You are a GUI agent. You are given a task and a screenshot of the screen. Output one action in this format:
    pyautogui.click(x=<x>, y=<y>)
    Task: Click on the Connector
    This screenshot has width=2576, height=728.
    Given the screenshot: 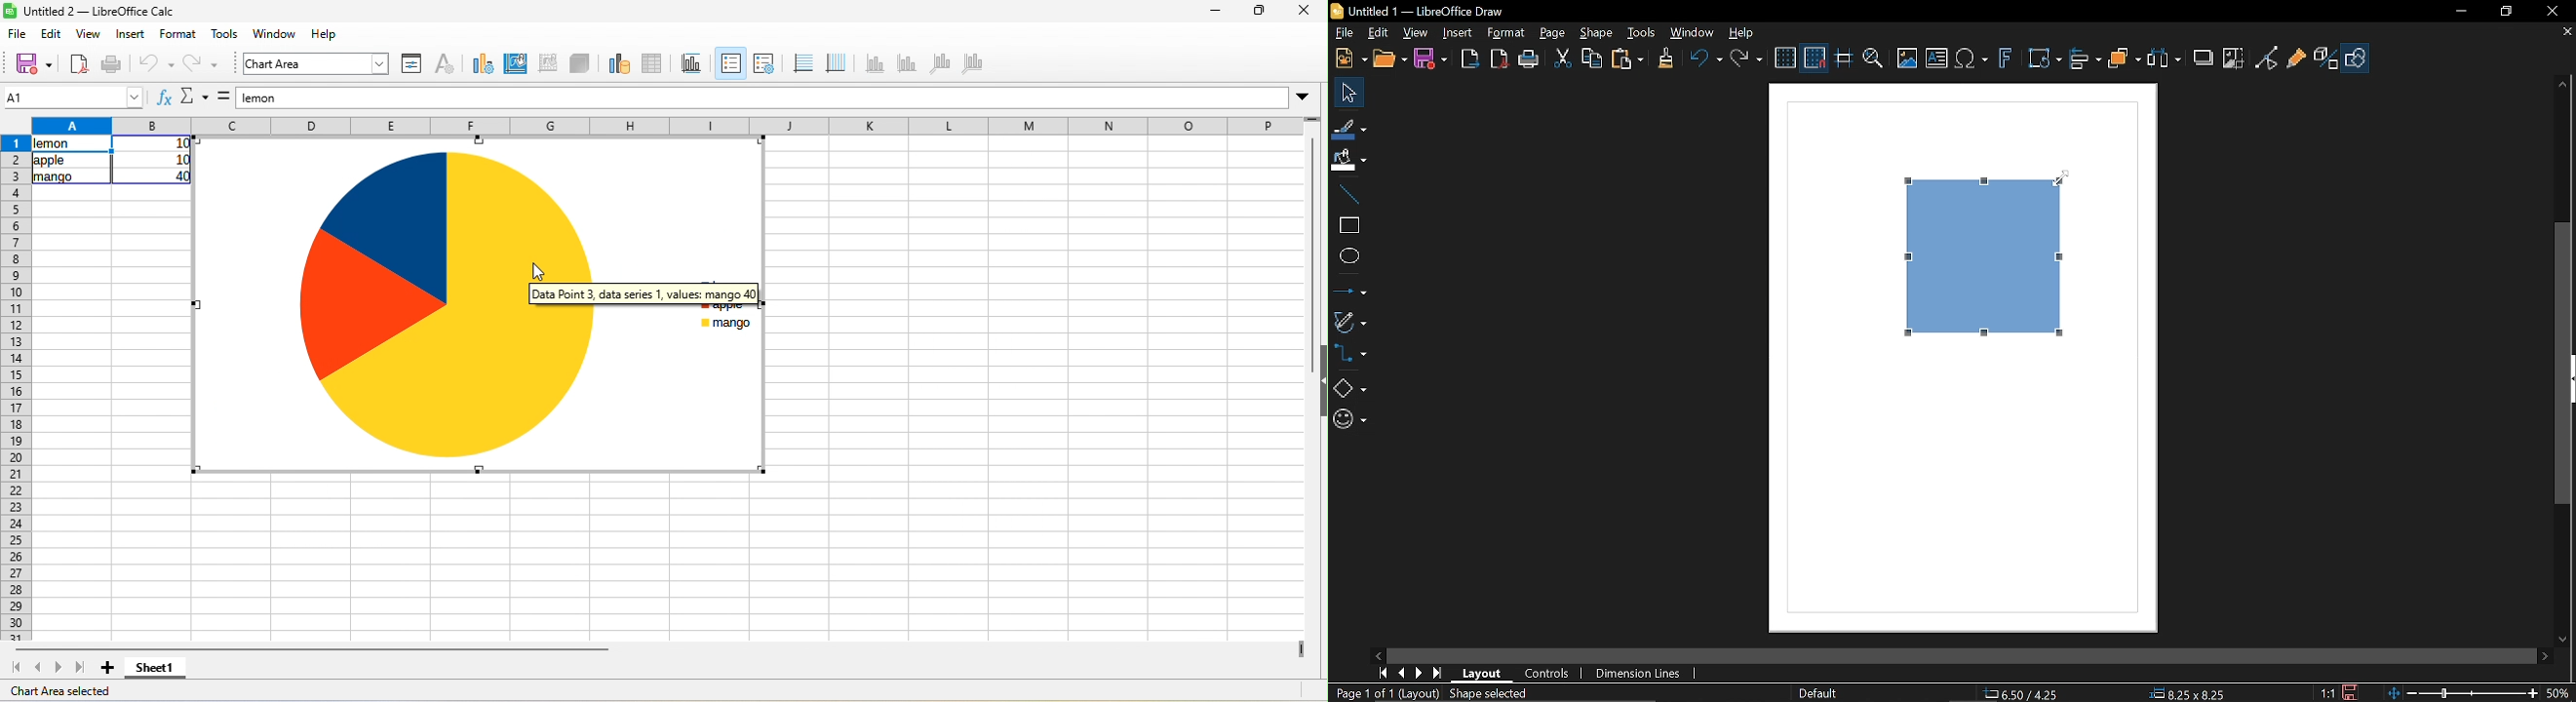 What is the action you would take?
    pyautogui.click(x=1353, y=356)
    